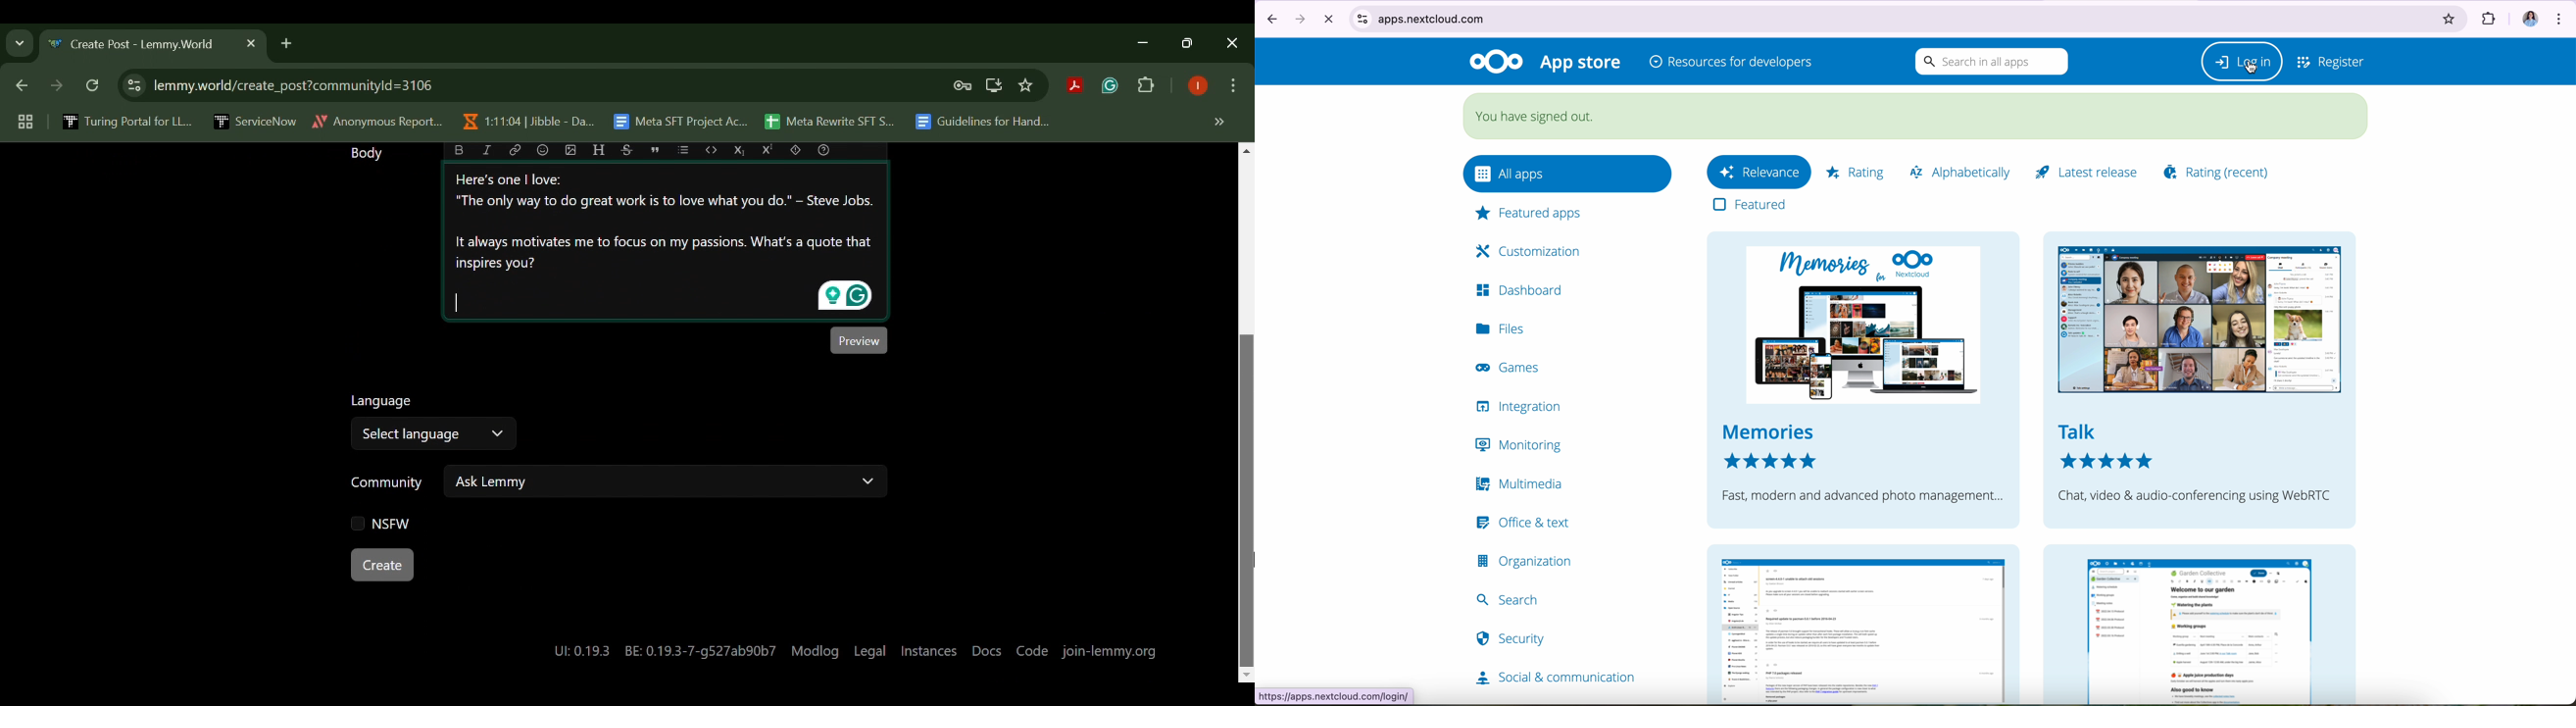 The height and width of the screenshot is (728, 2576). Describe the element at coordinates (1328, 18) in the screenshot. I see `cancel` at that location.